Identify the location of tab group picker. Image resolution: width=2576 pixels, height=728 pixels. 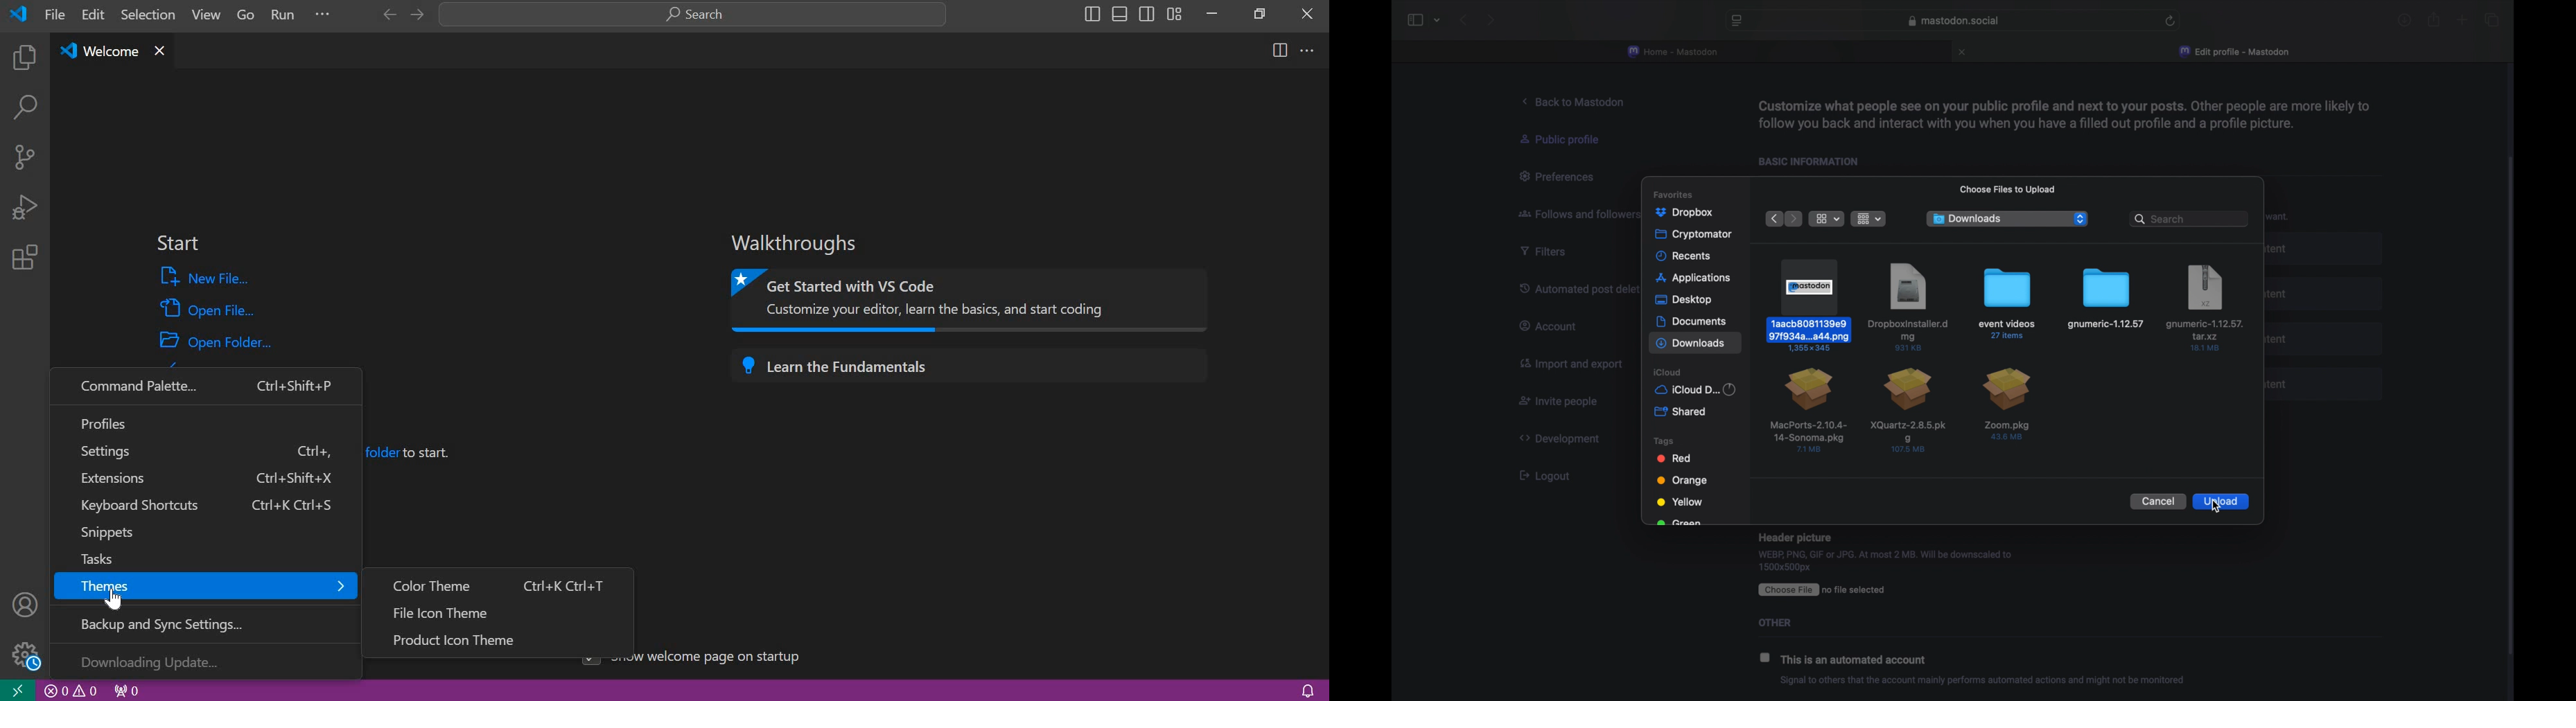
(1437, 21).